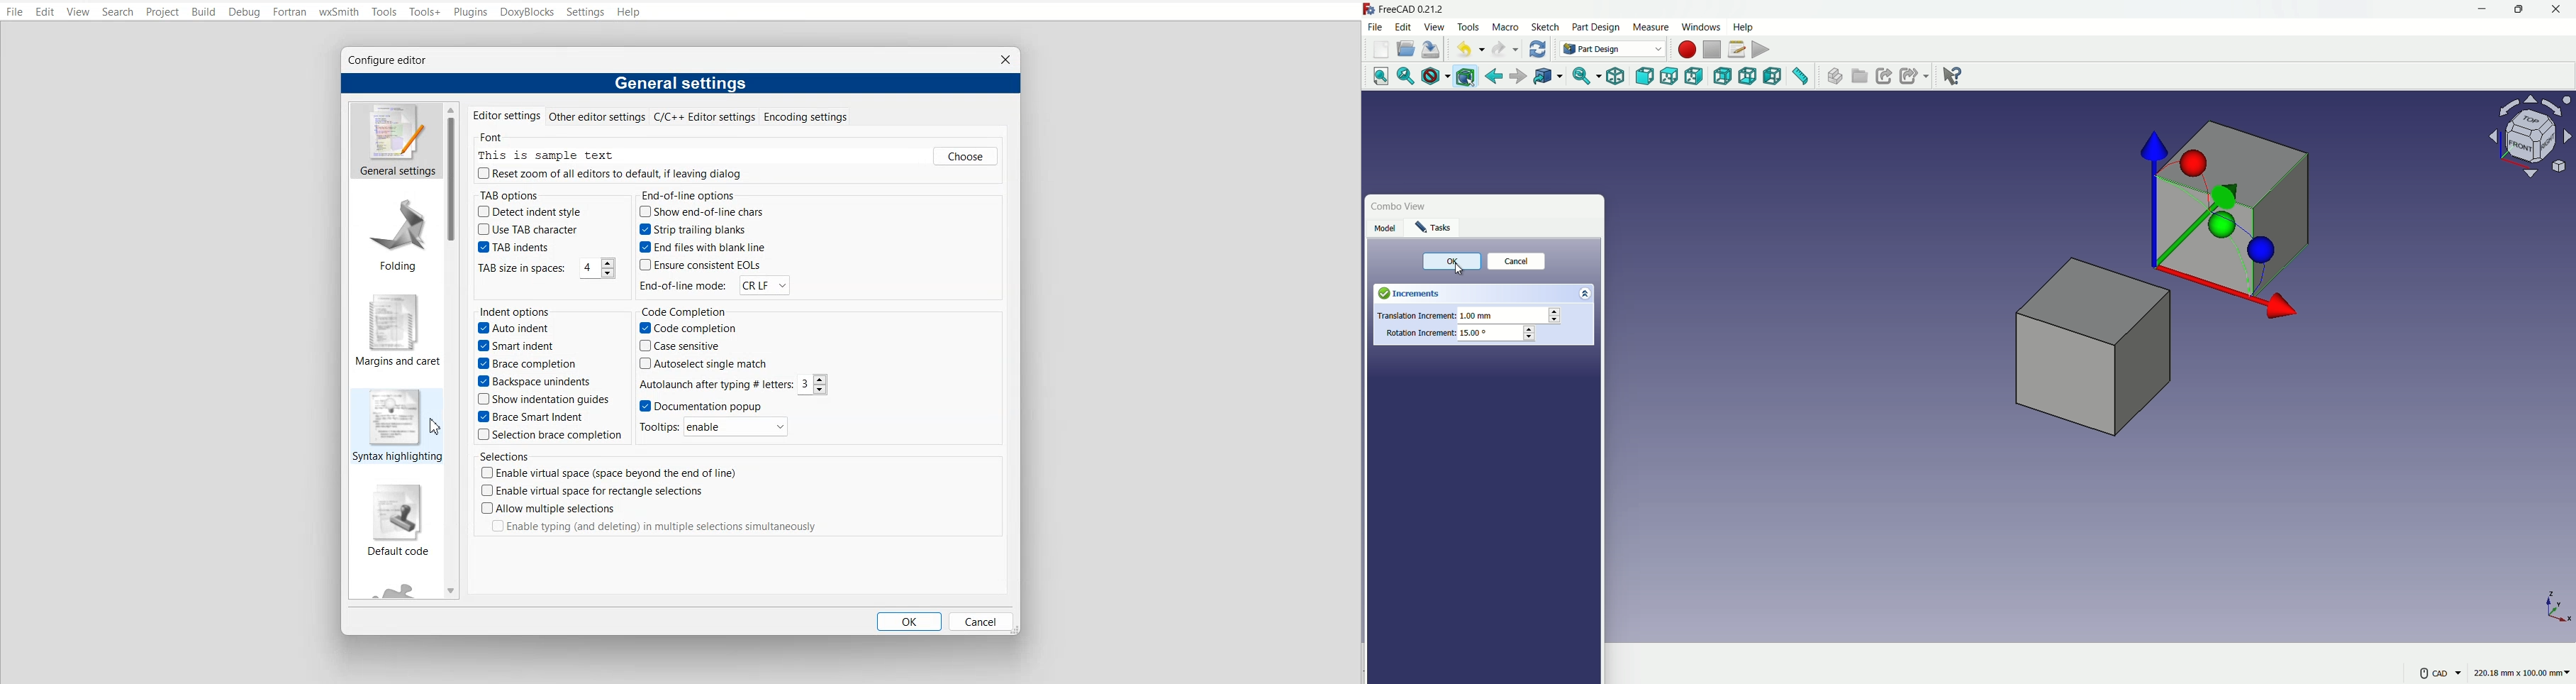 This screenshot has width=2576, height=700. I want to click on Model, so click(1385, 229).